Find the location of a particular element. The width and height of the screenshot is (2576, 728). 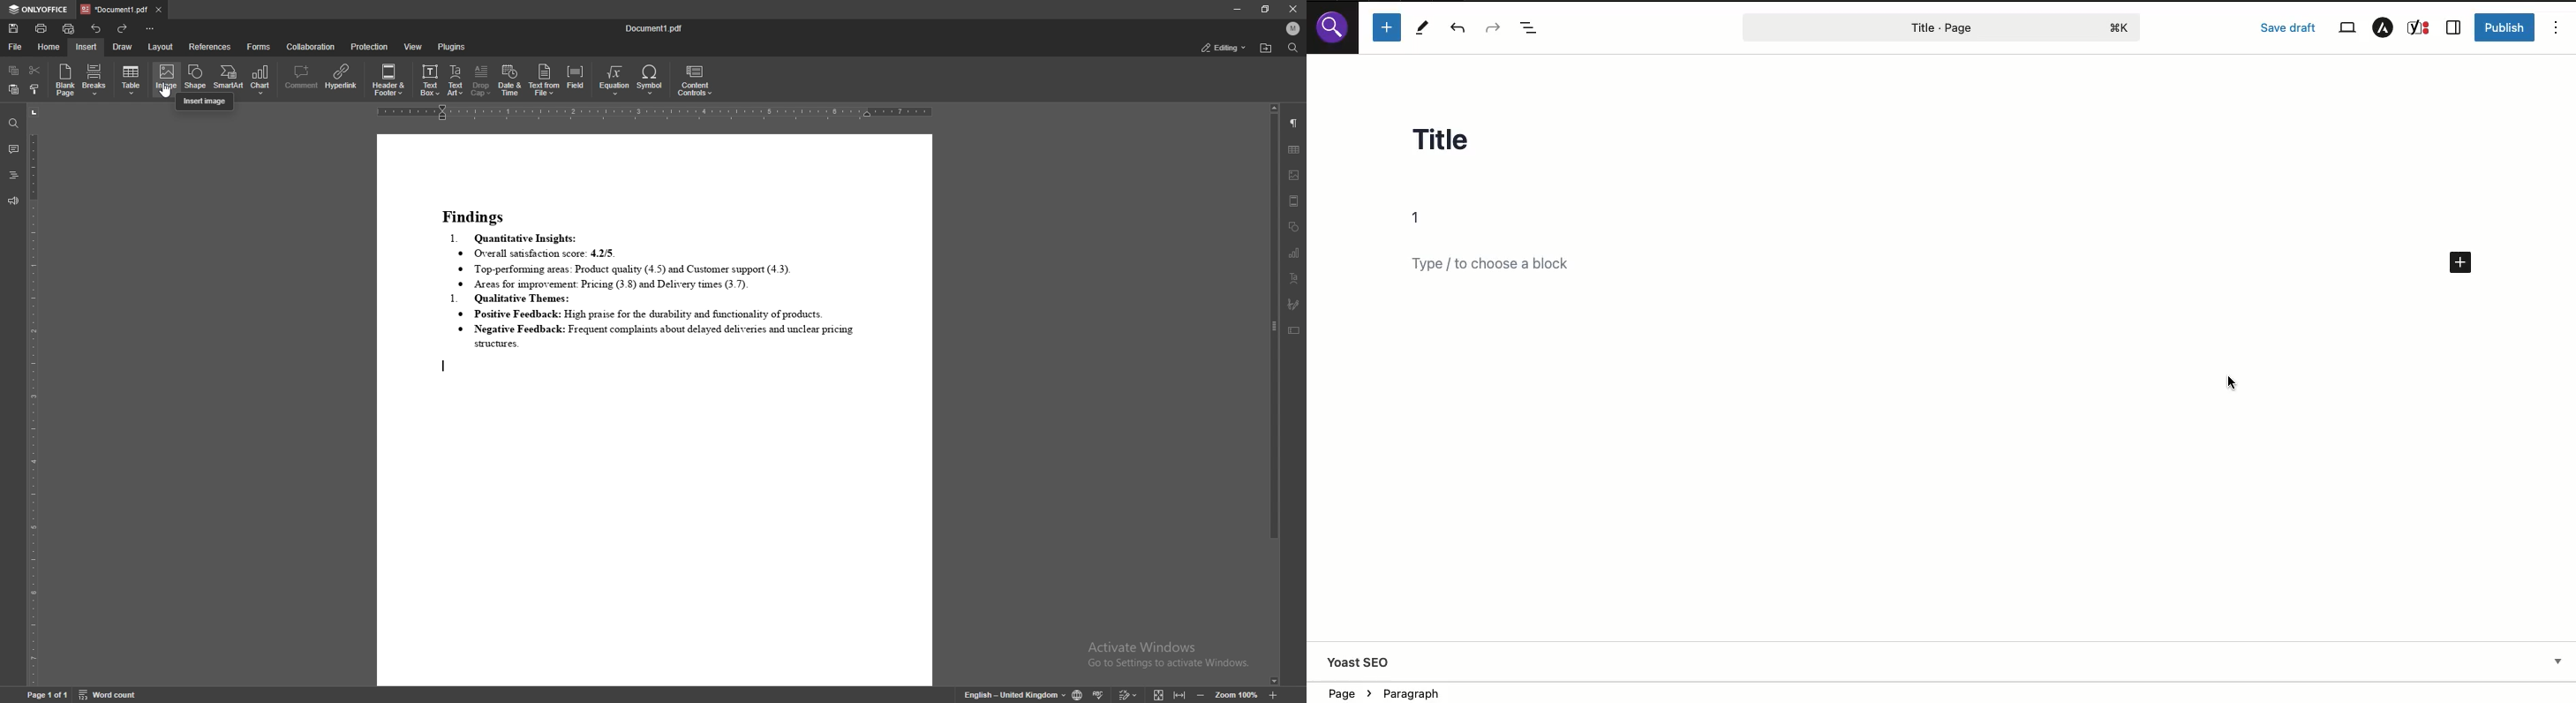

symbol is located at coordinates (650, 80).